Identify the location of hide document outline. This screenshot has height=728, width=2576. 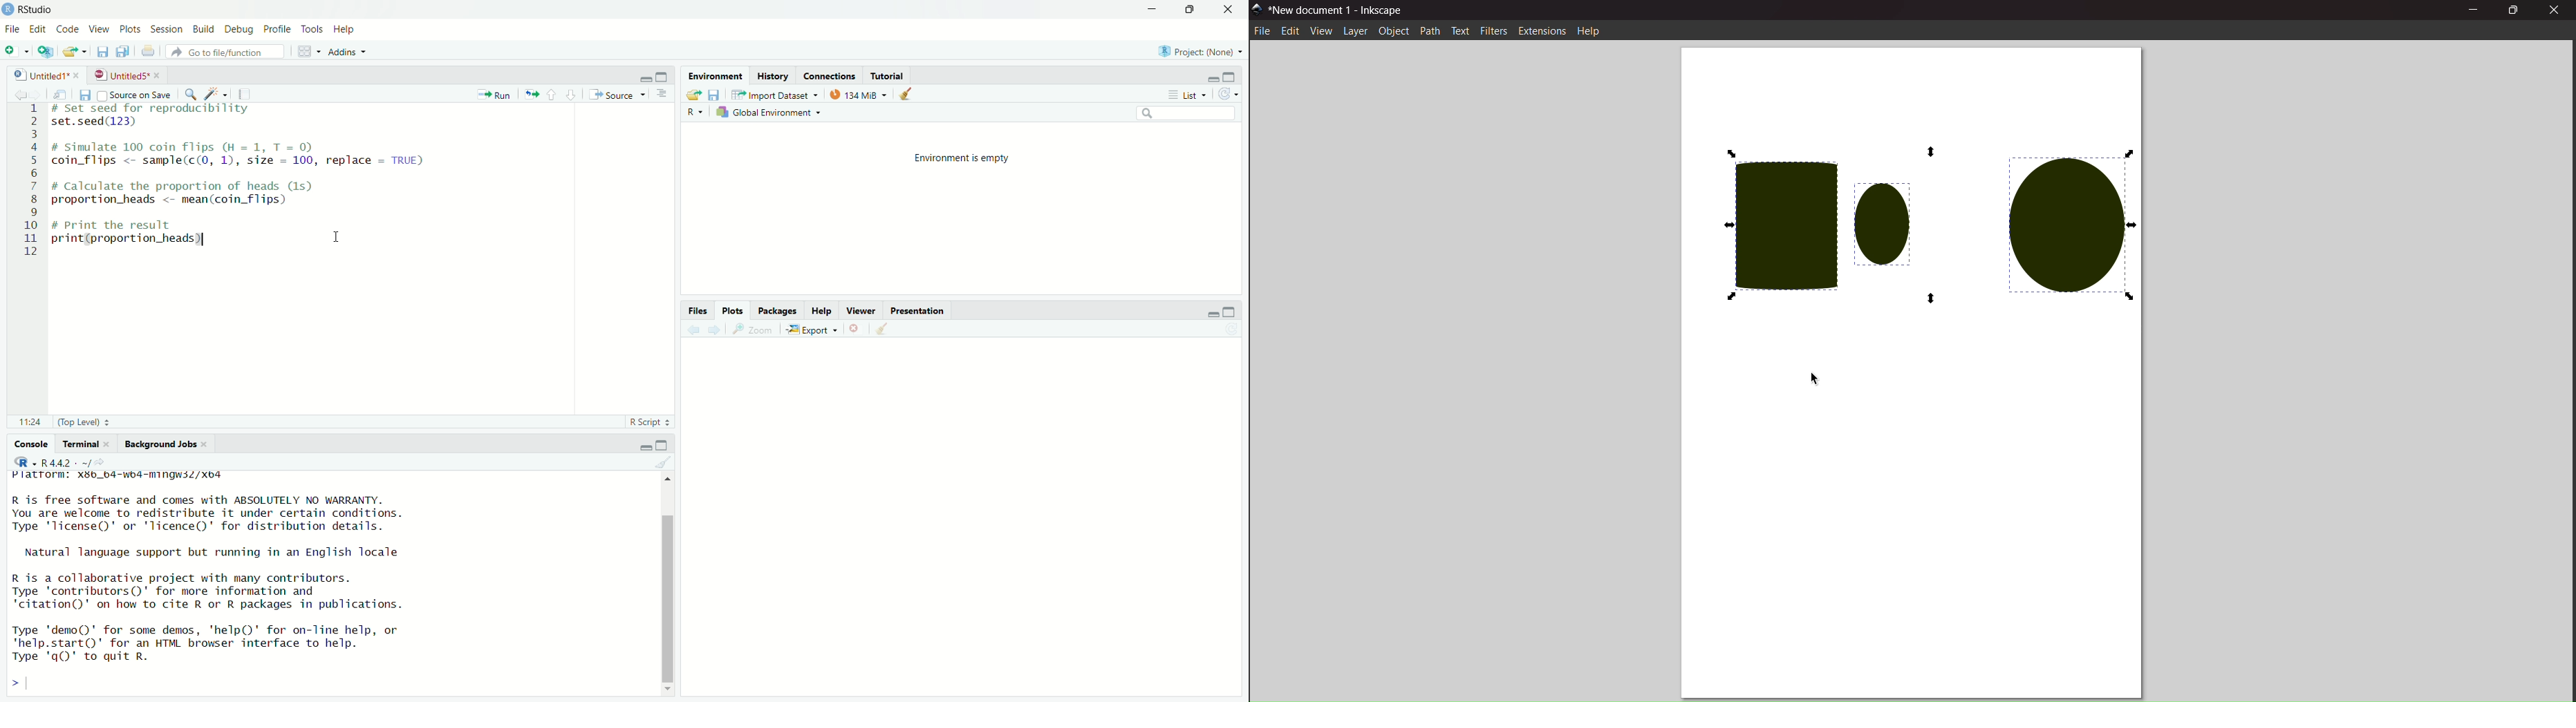
(665, 94).